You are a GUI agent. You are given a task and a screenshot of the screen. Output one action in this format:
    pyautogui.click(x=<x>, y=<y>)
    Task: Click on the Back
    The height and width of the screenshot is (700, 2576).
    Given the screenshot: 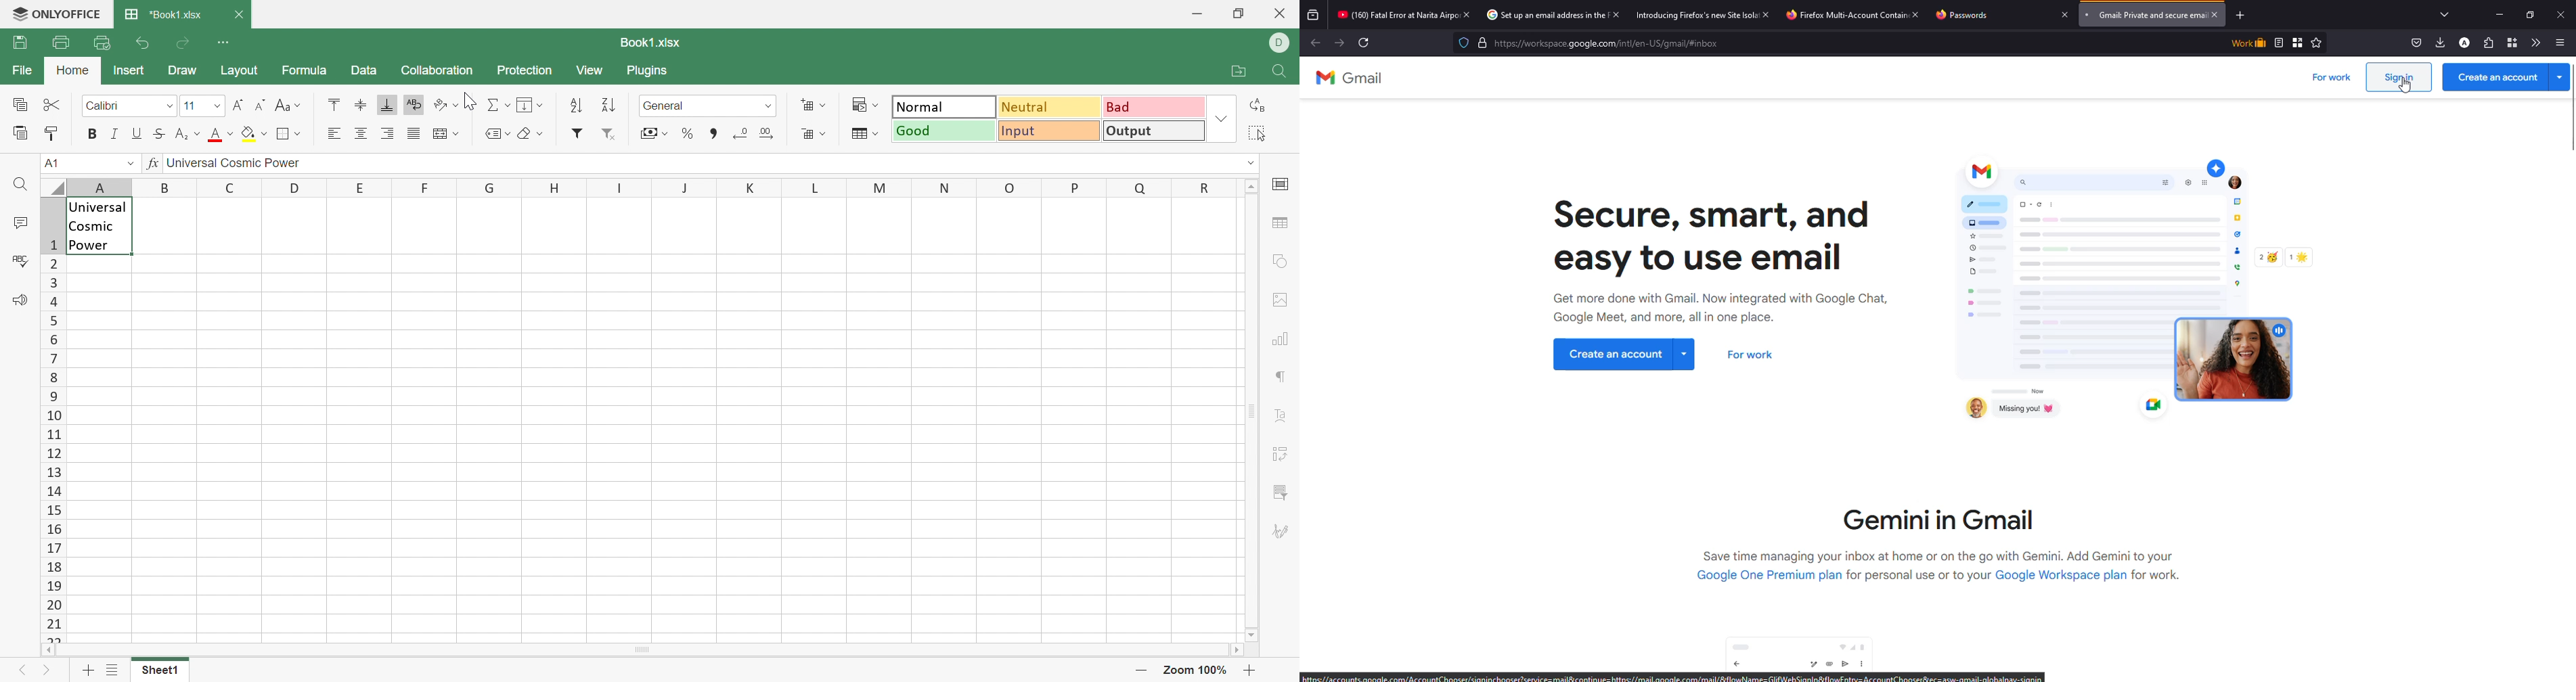 What is the action you would take?
    pyautogui.click(x=1317, y=44)
    